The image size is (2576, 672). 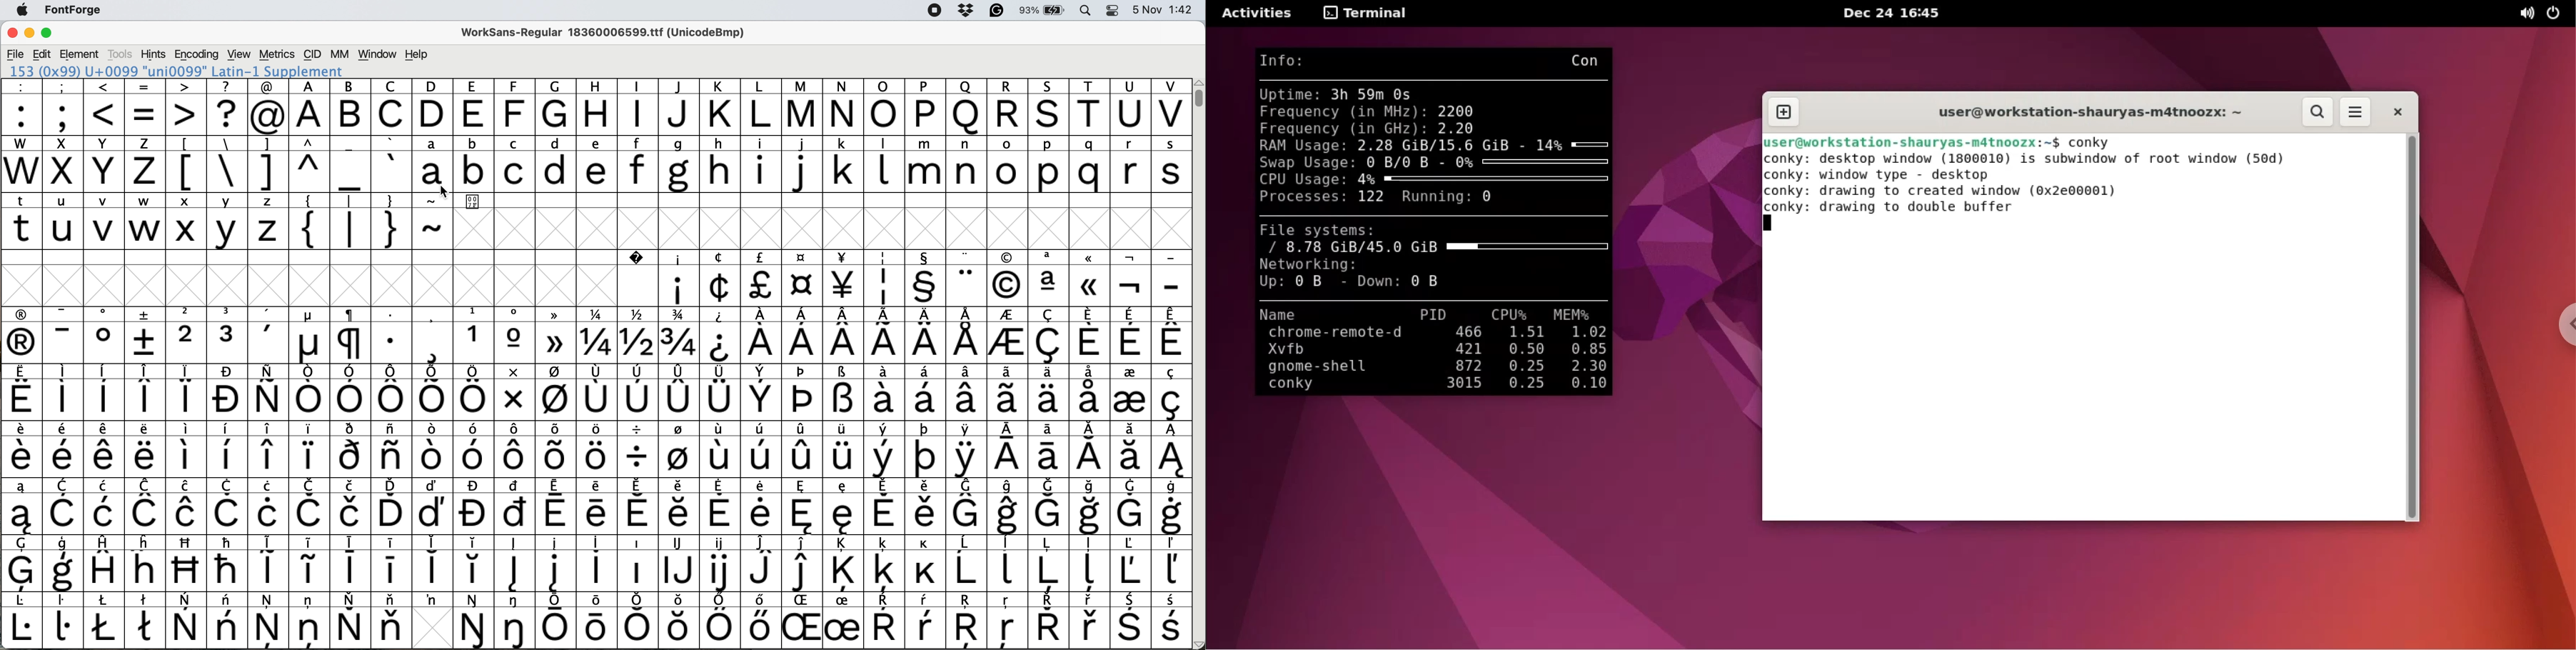 What do you see at coordinates (557, 393) in the screenshot?
I see `symbol` at bounding box center [557, 393].